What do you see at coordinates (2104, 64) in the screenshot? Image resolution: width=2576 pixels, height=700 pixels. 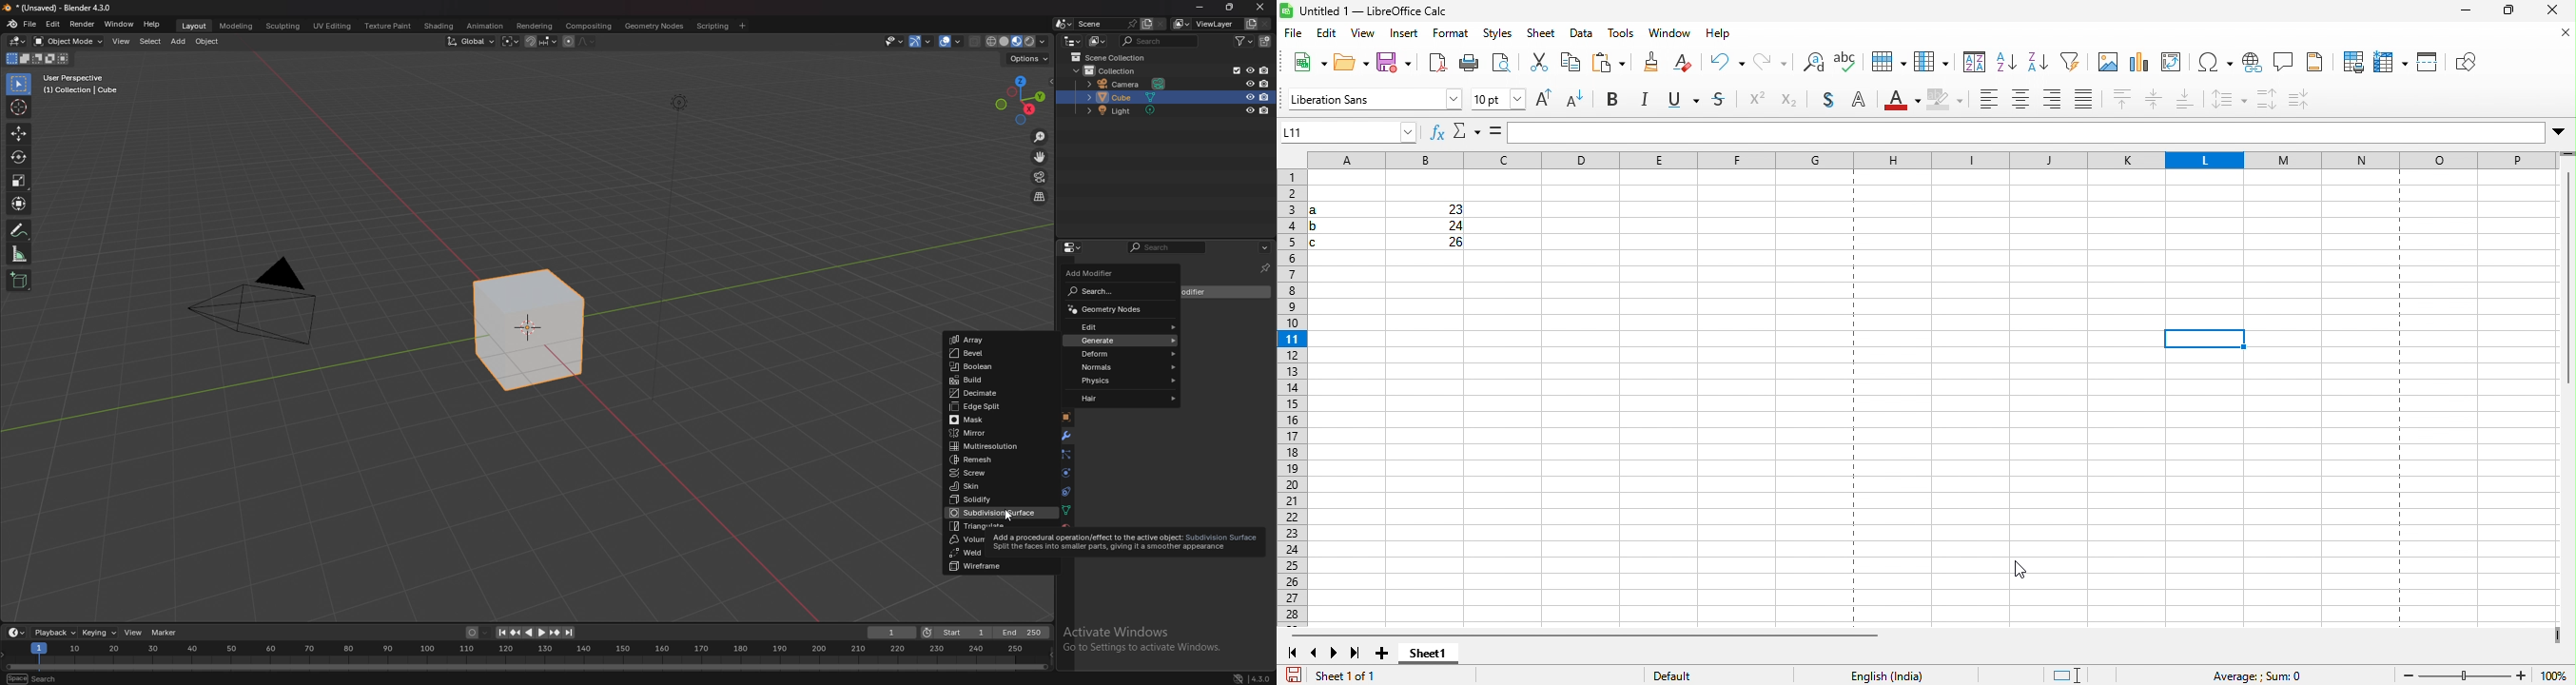 I see `chat` at bounding box center [2104, 64].